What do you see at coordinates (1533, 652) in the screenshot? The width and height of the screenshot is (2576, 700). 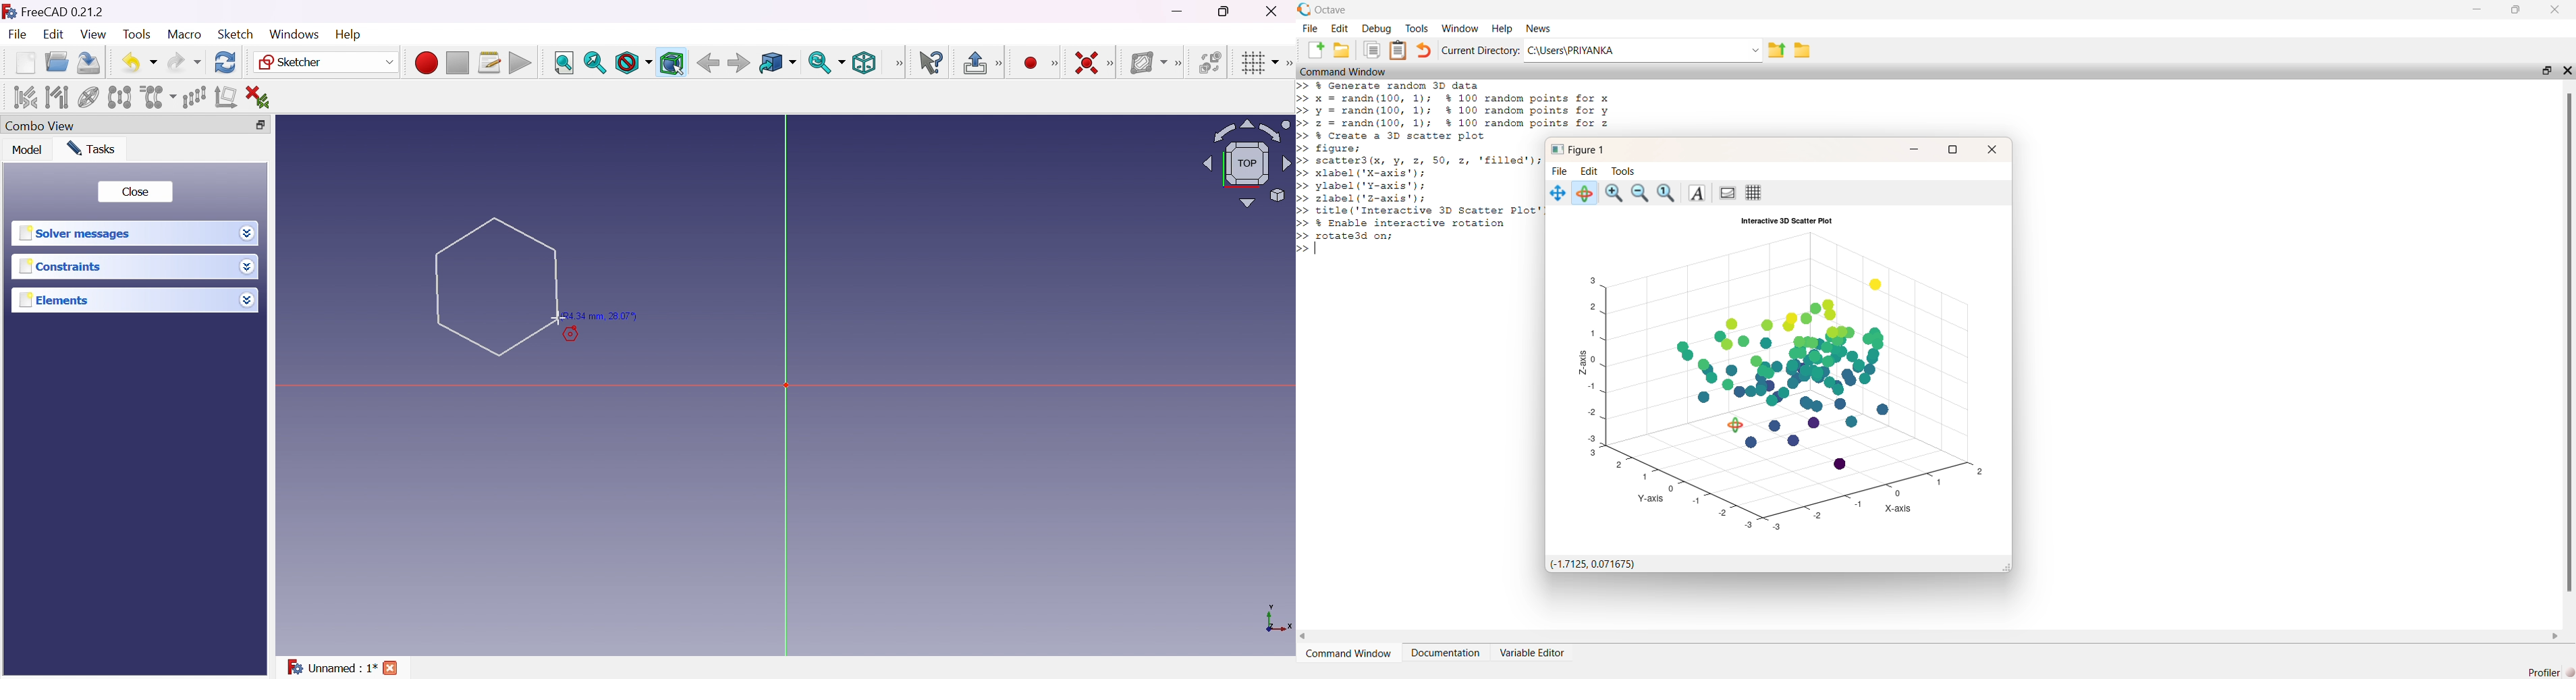 I see `Variable Editor` at bounding box center [1533, 652].